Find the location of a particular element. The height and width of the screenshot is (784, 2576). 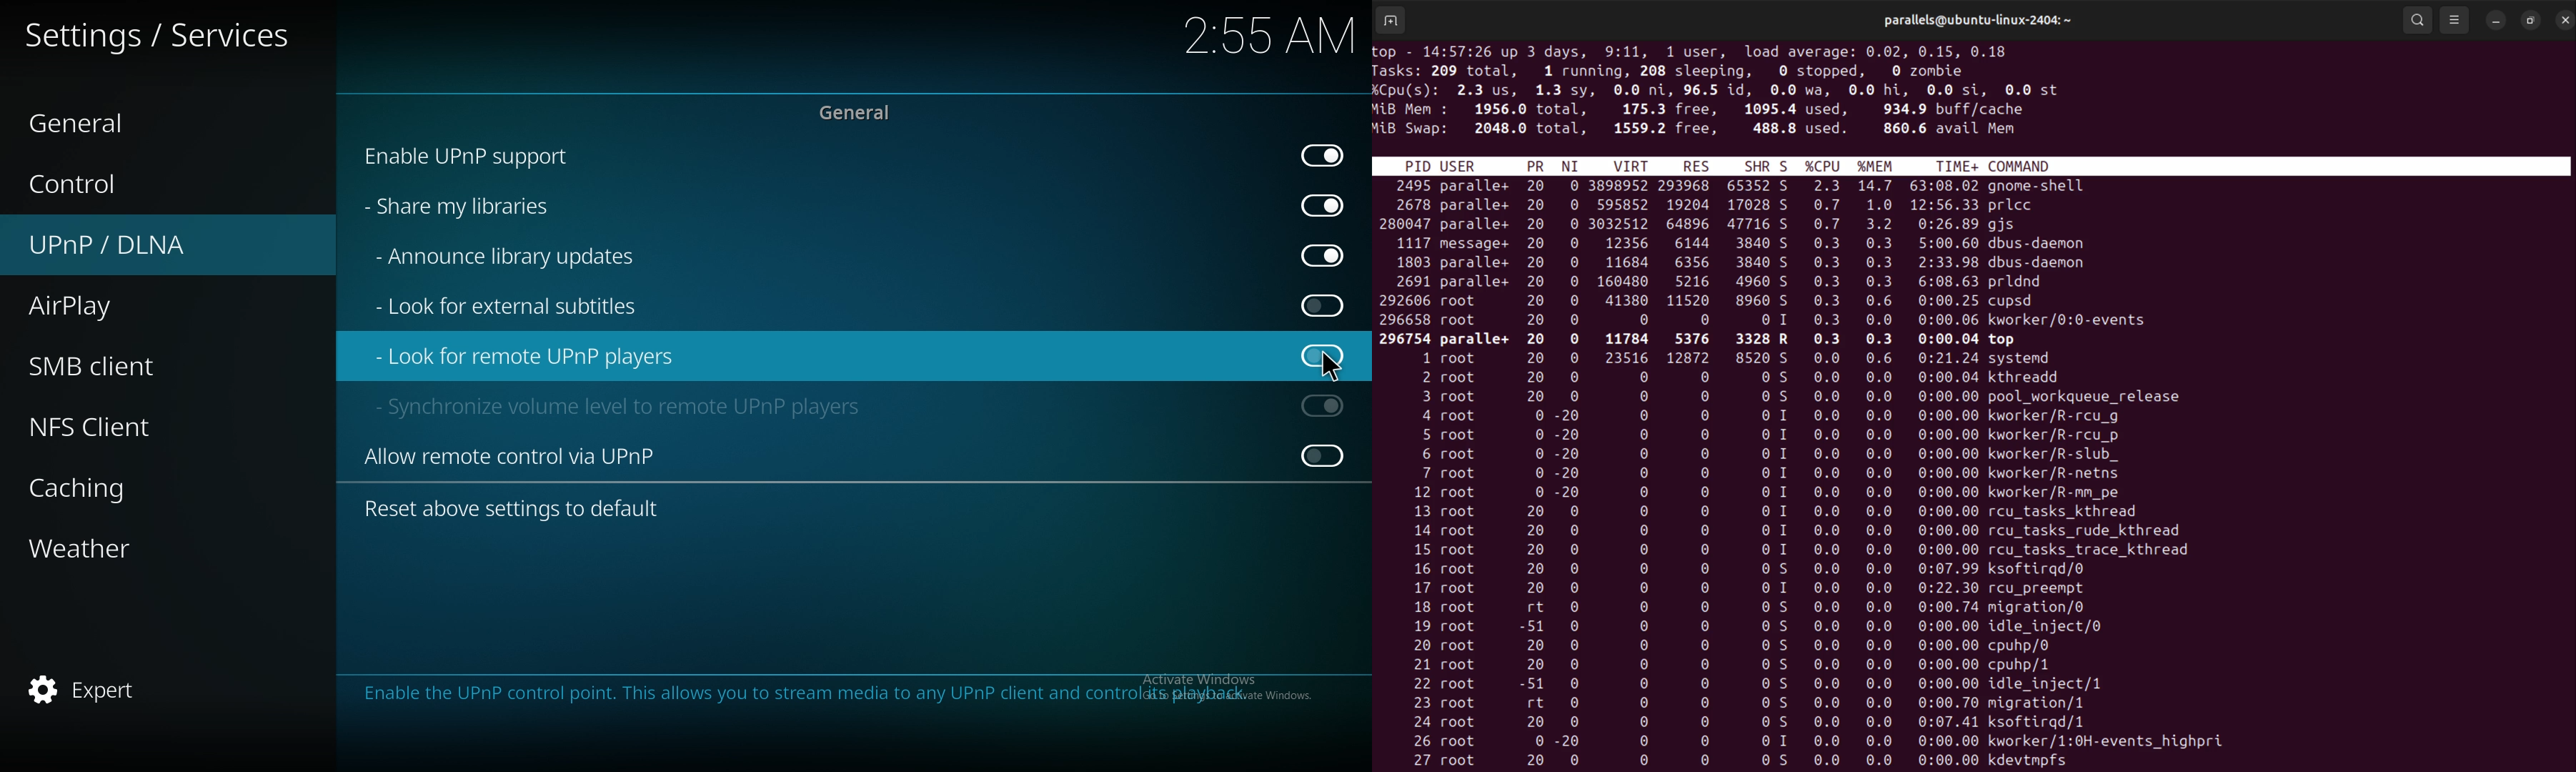

Enable the UPnP control point. This allows you to stream media to any UPnP client and control is located at coordinates (730, 701).